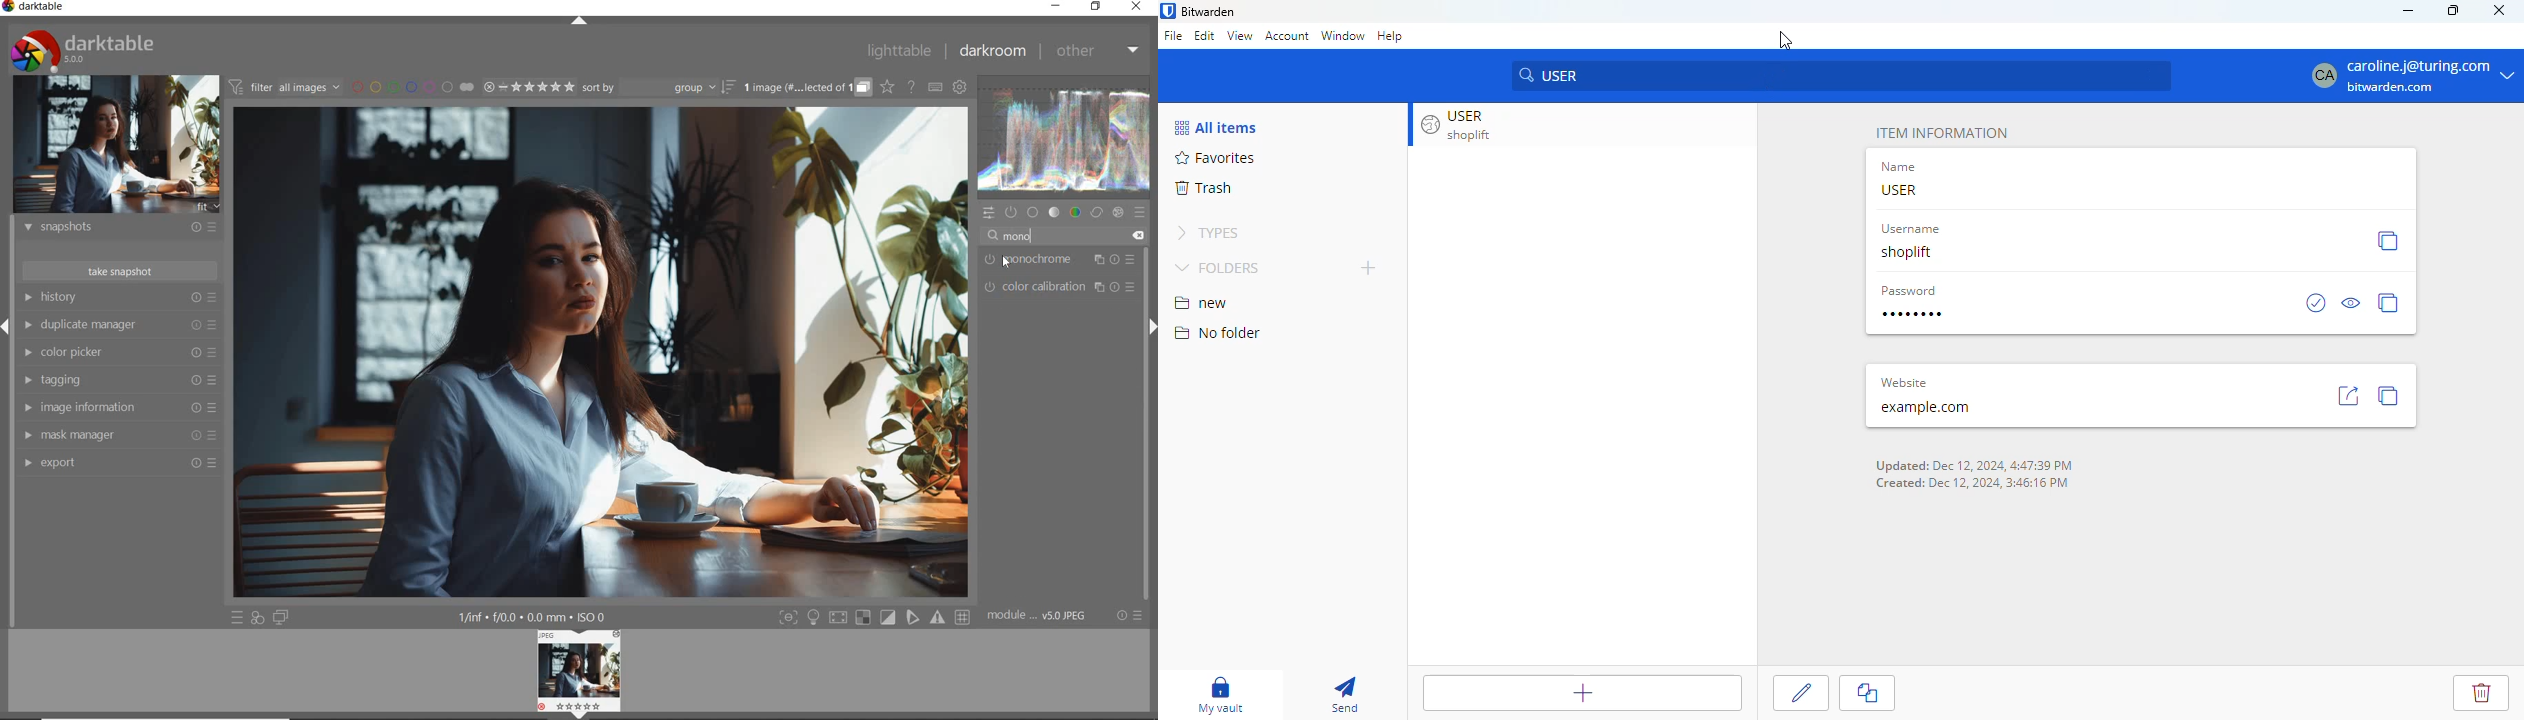  I want to click on TYPES, so click(1207, 231).